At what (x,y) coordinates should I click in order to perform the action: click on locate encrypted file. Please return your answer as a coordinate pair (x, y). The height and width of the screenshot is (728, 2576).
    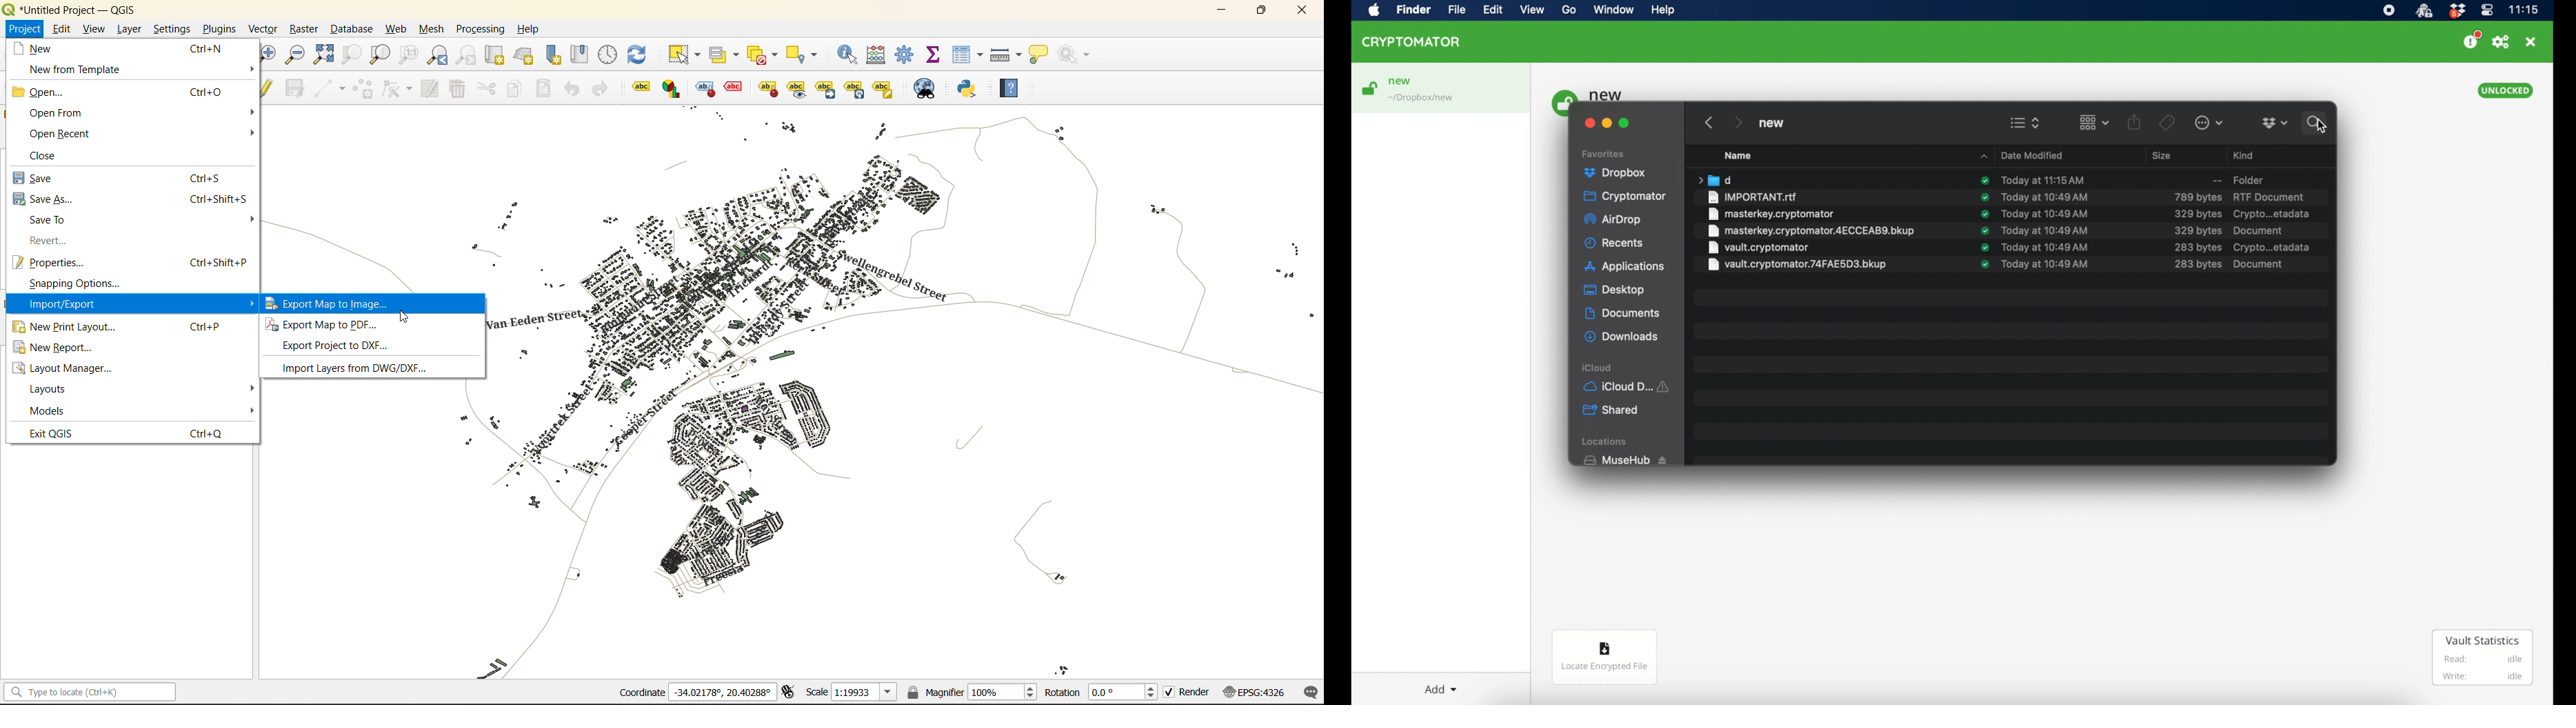
    Looking at the image, I should click on (1605, 657).